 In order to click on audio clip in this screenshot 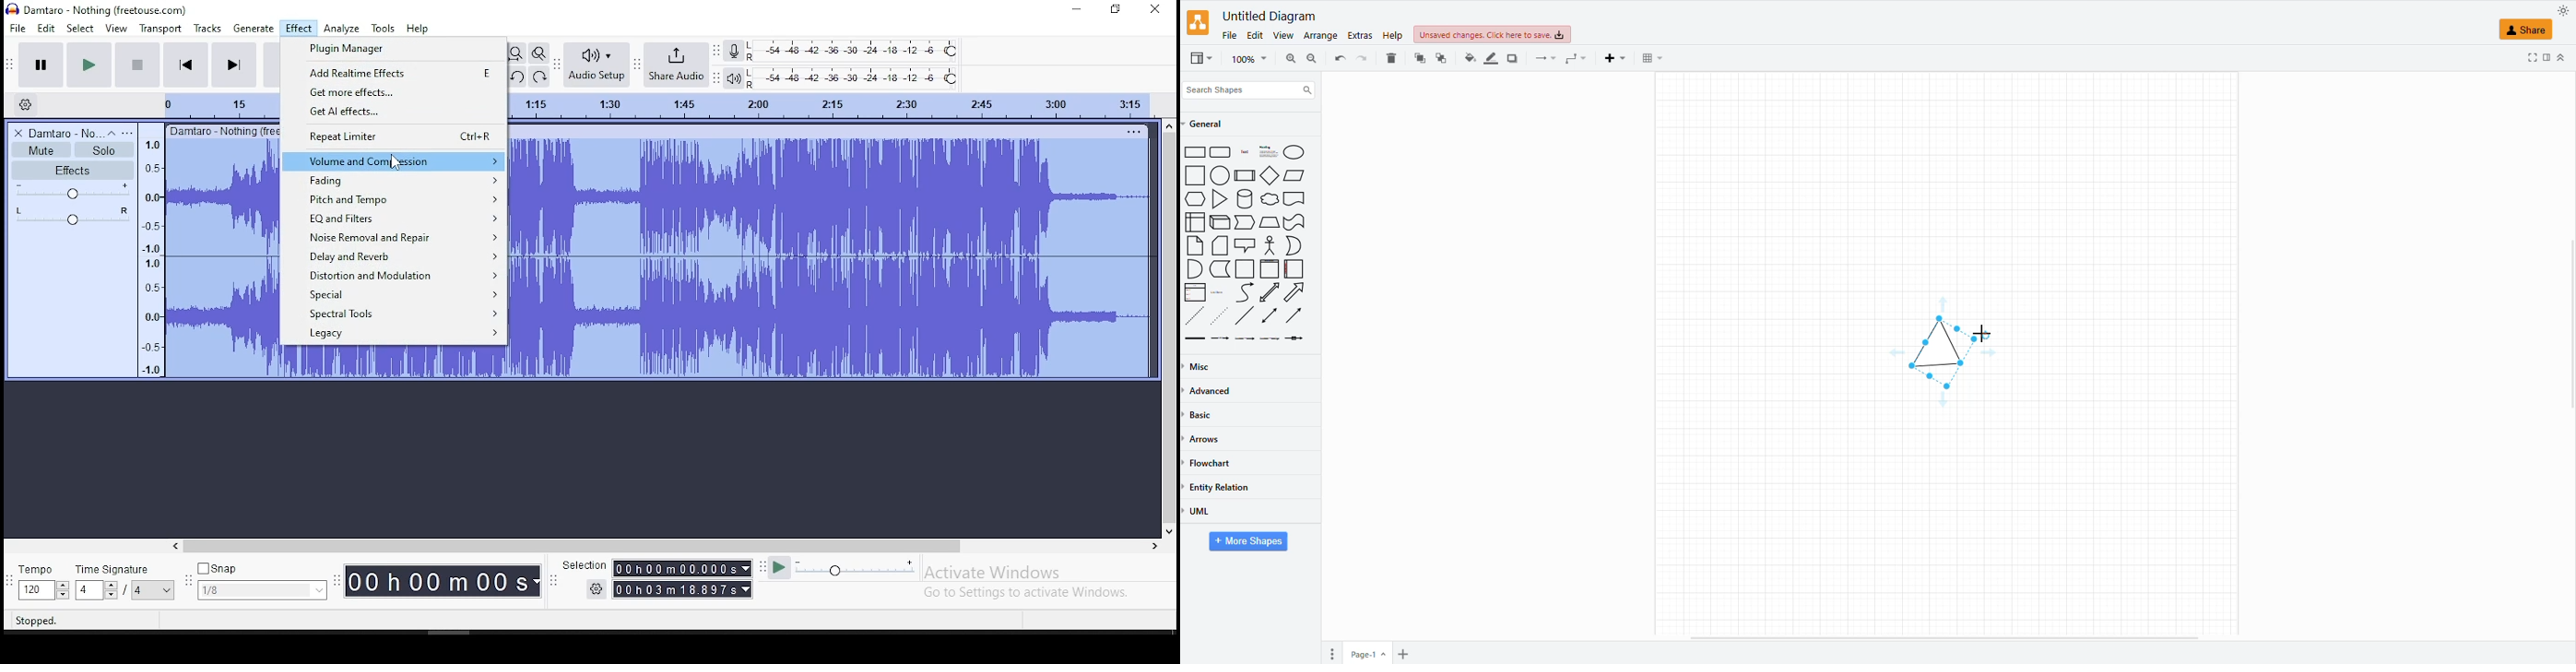, I will do `click(221, 259)`.